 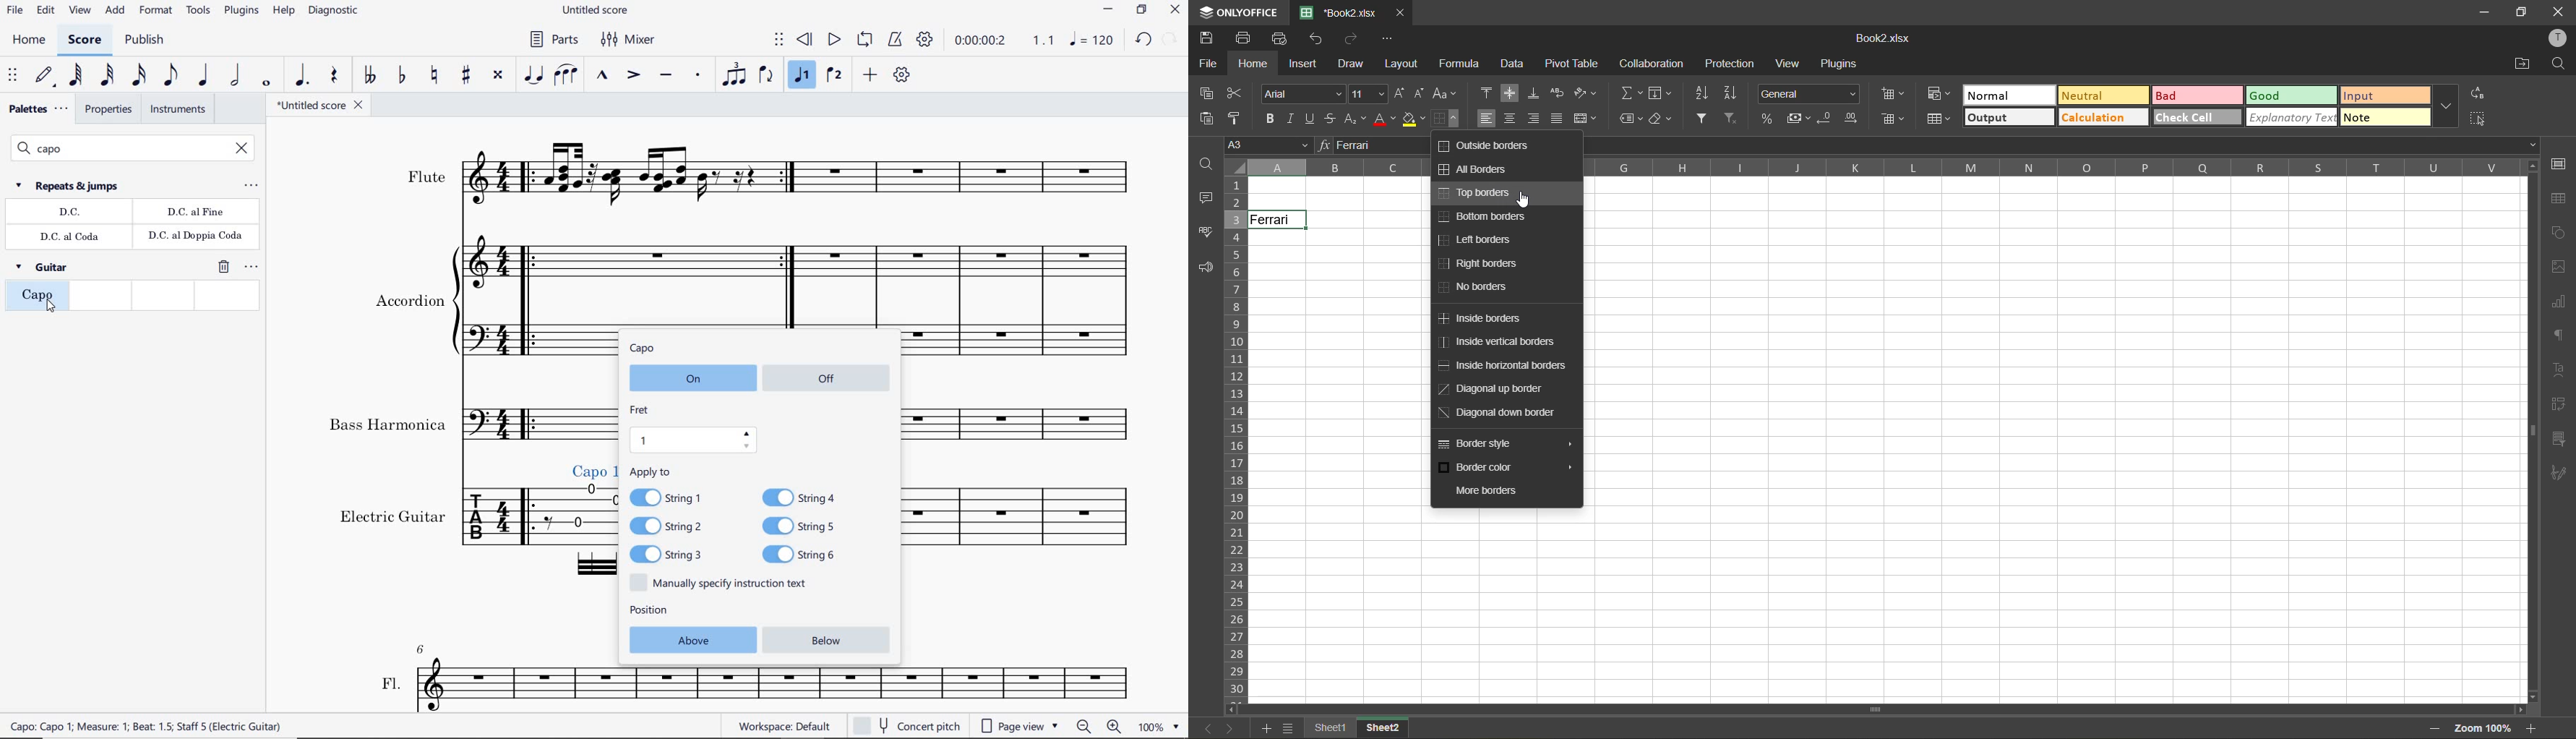 I want to click on score description, so click(x=247, y=728).